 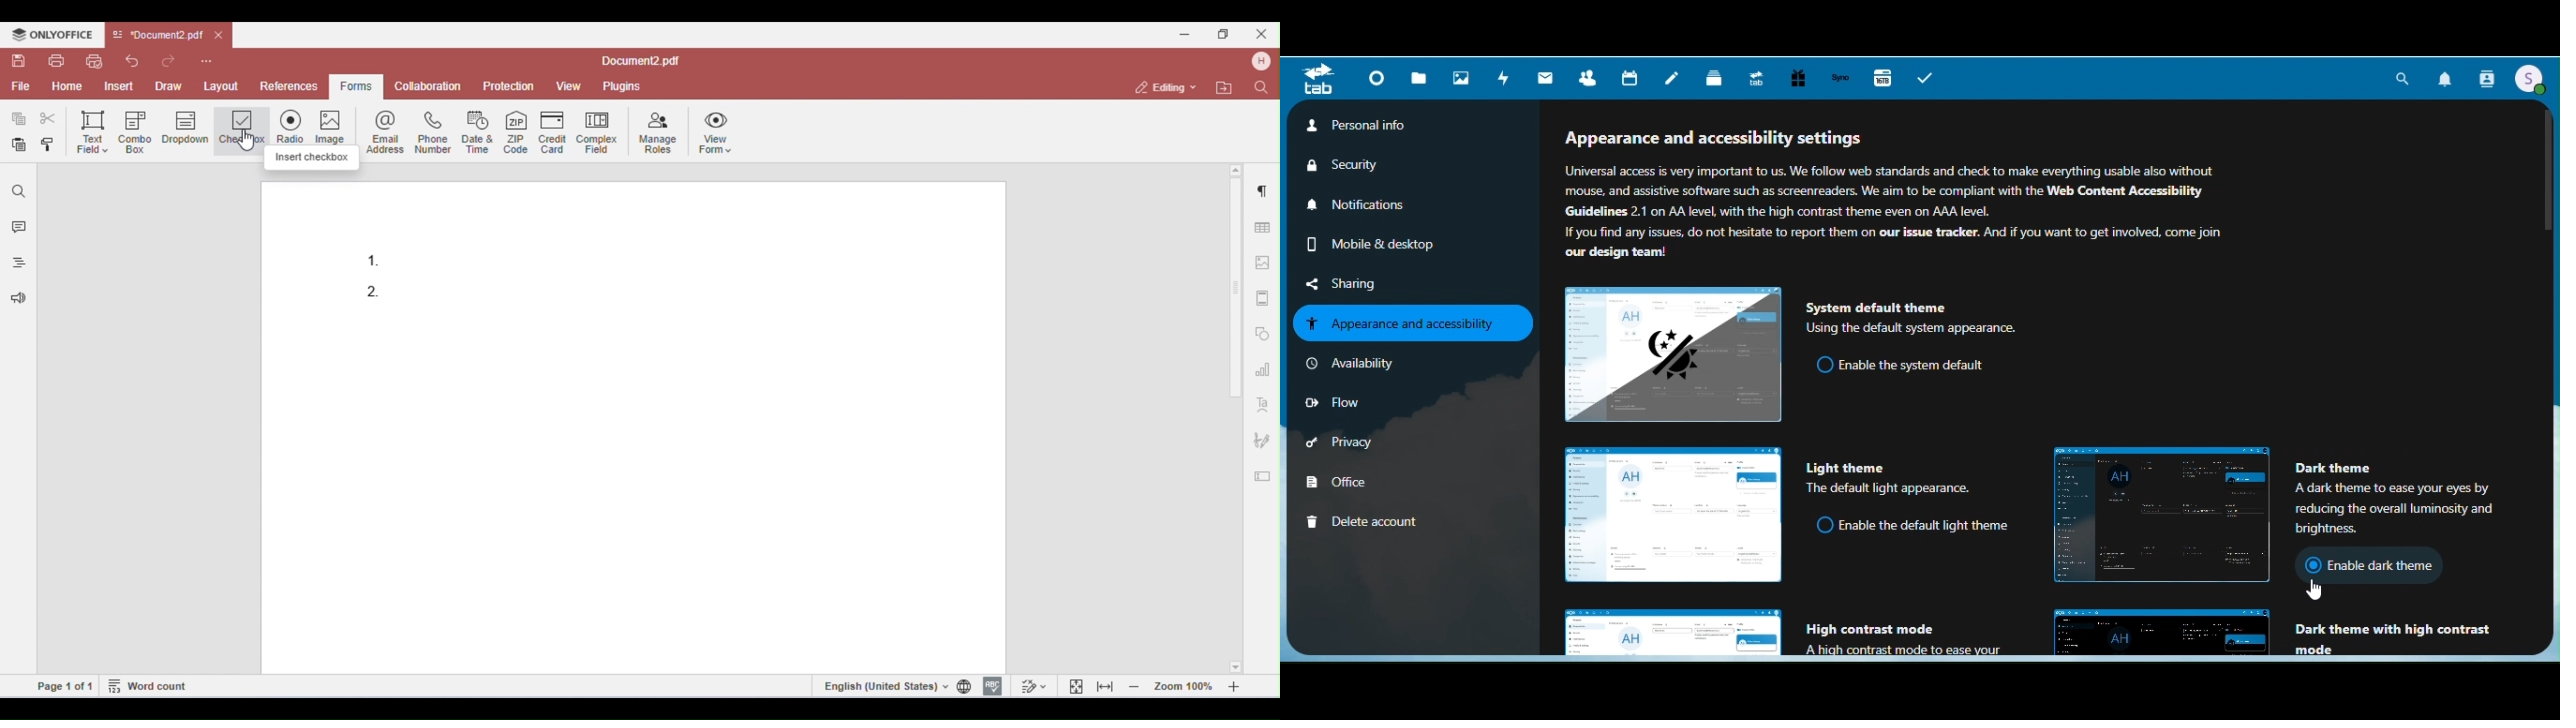 What do you see at coordinates (1791, 350) in the screenshot?
I see `System default theme` at bounding box center [1791, 350].